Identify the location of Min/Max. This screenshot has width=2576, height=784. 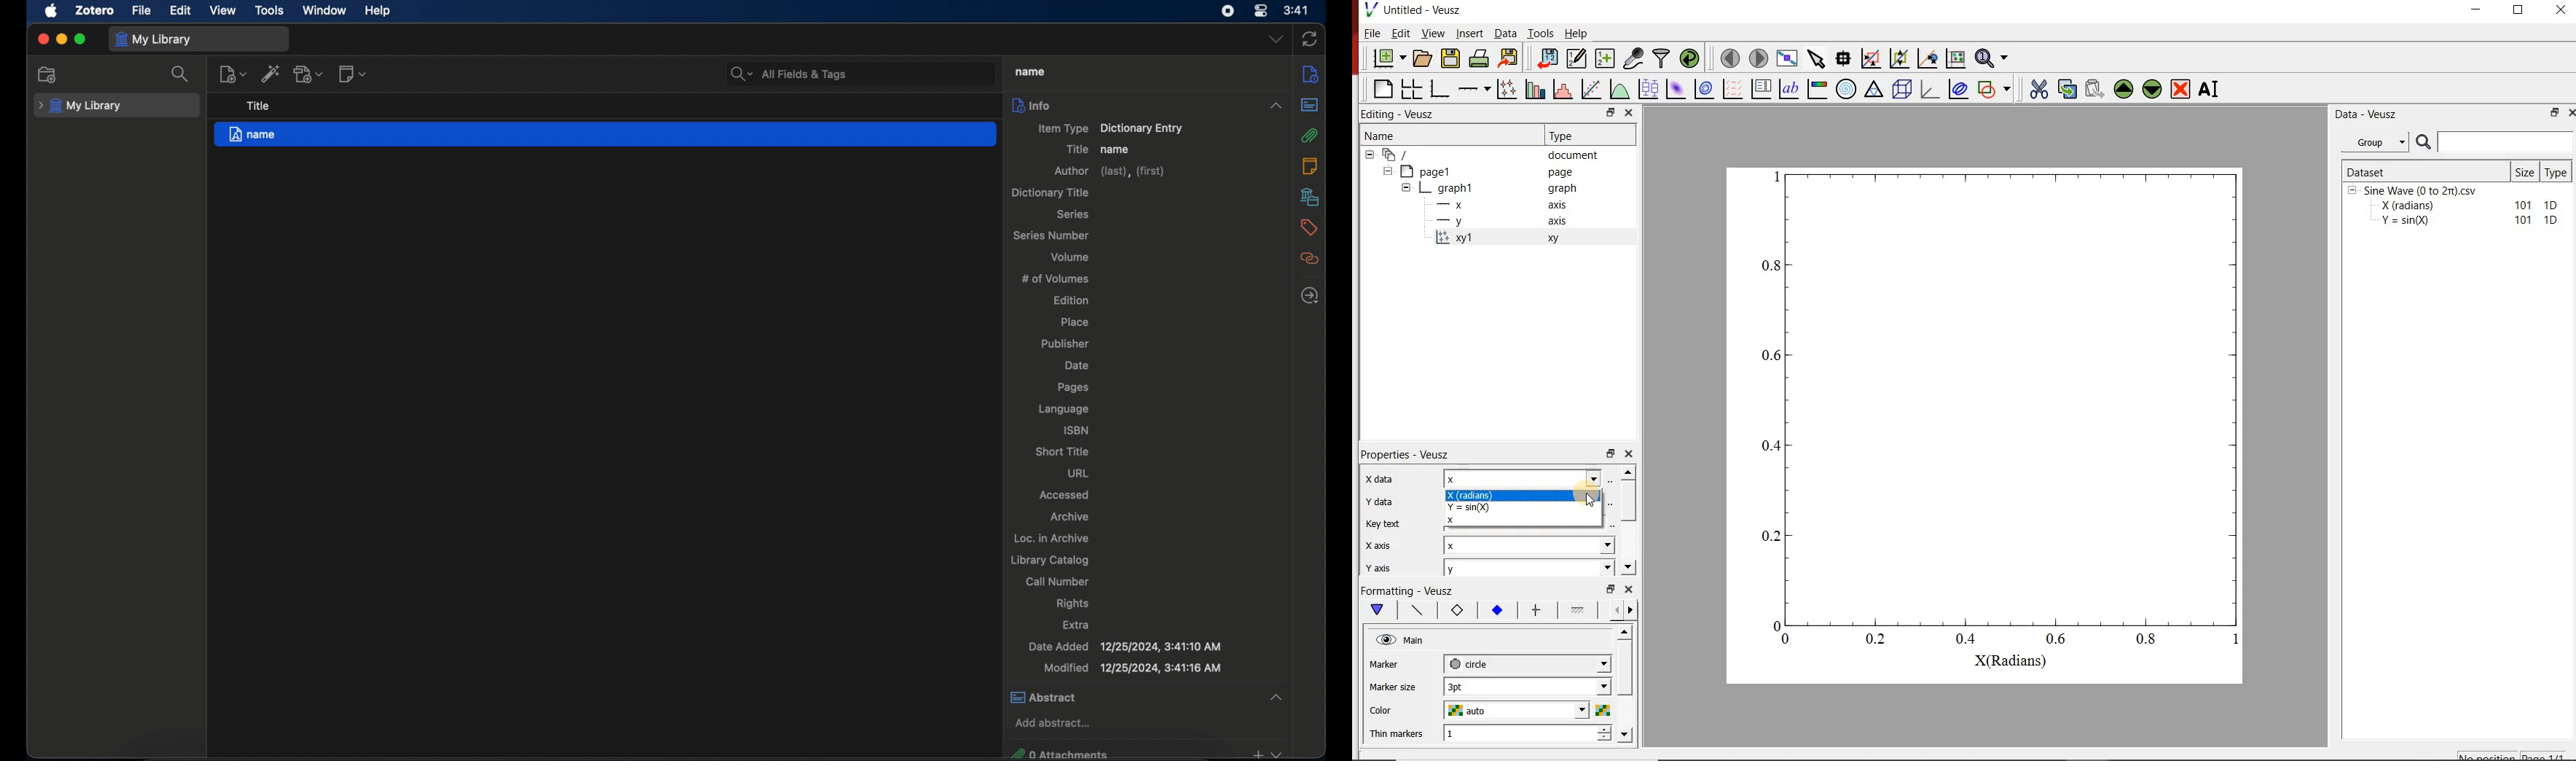
(1611, 452).